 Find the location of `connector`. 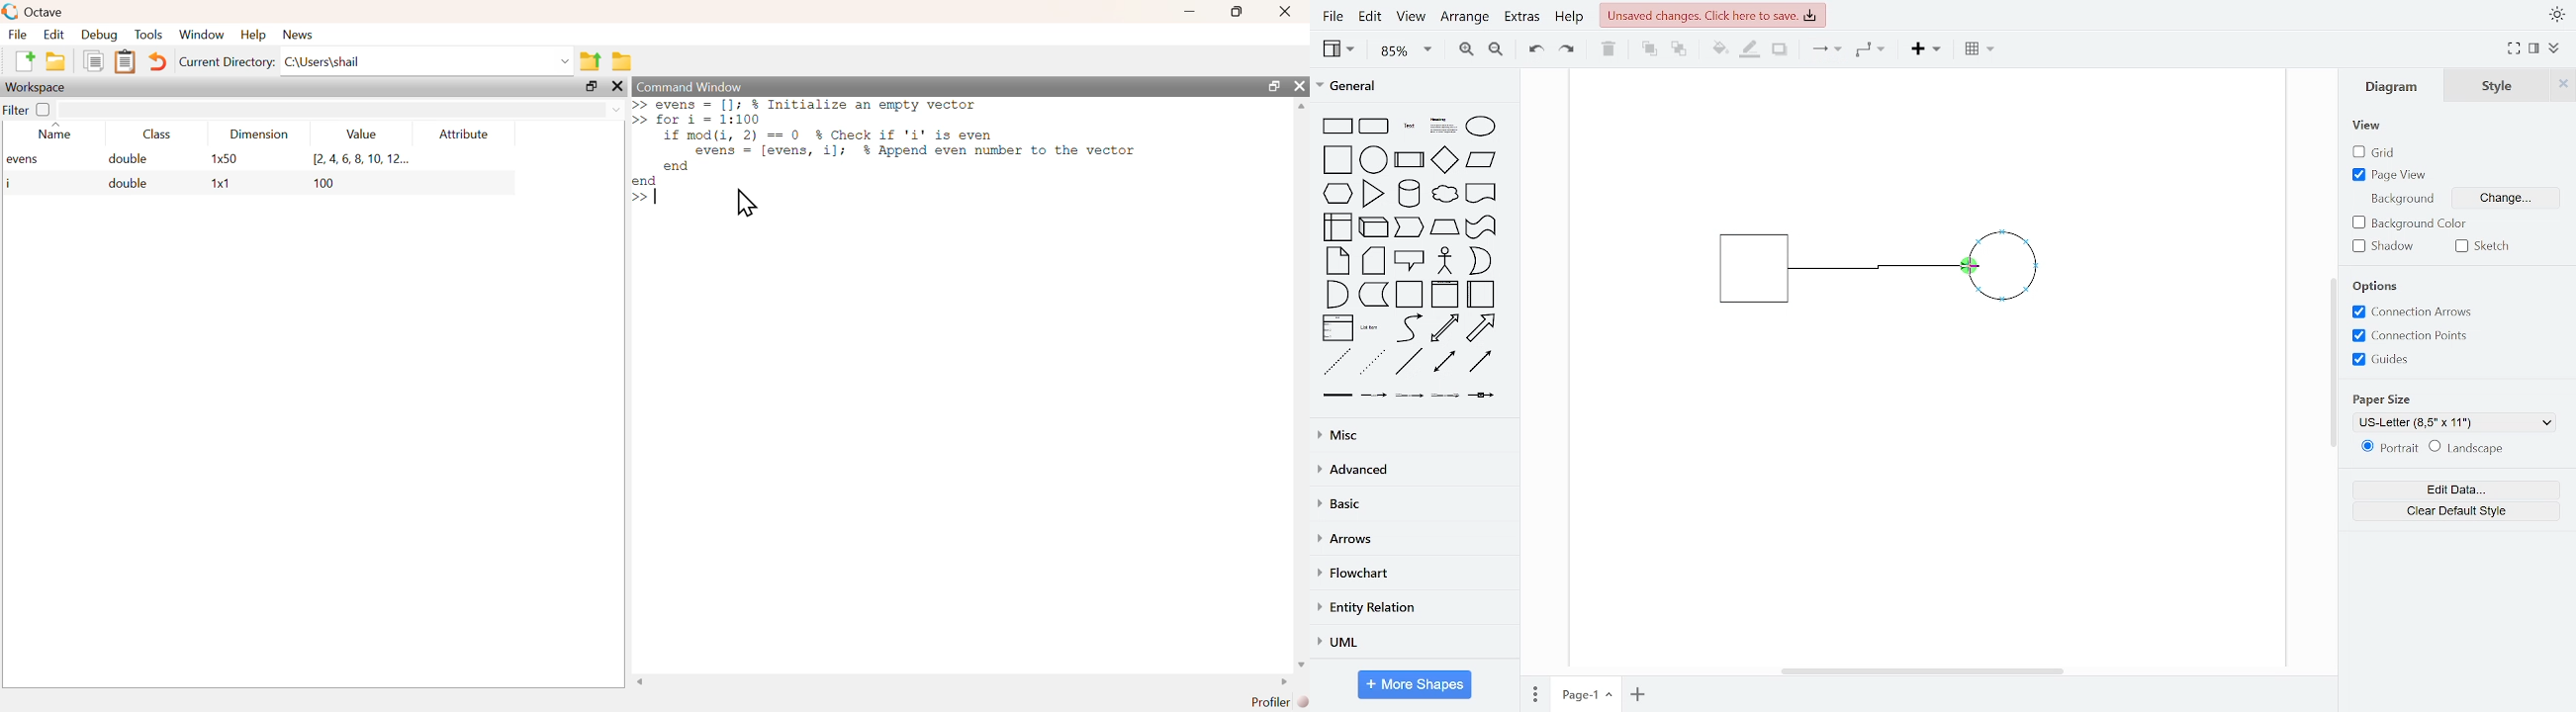

connector is located at coordinates (1826, 50).